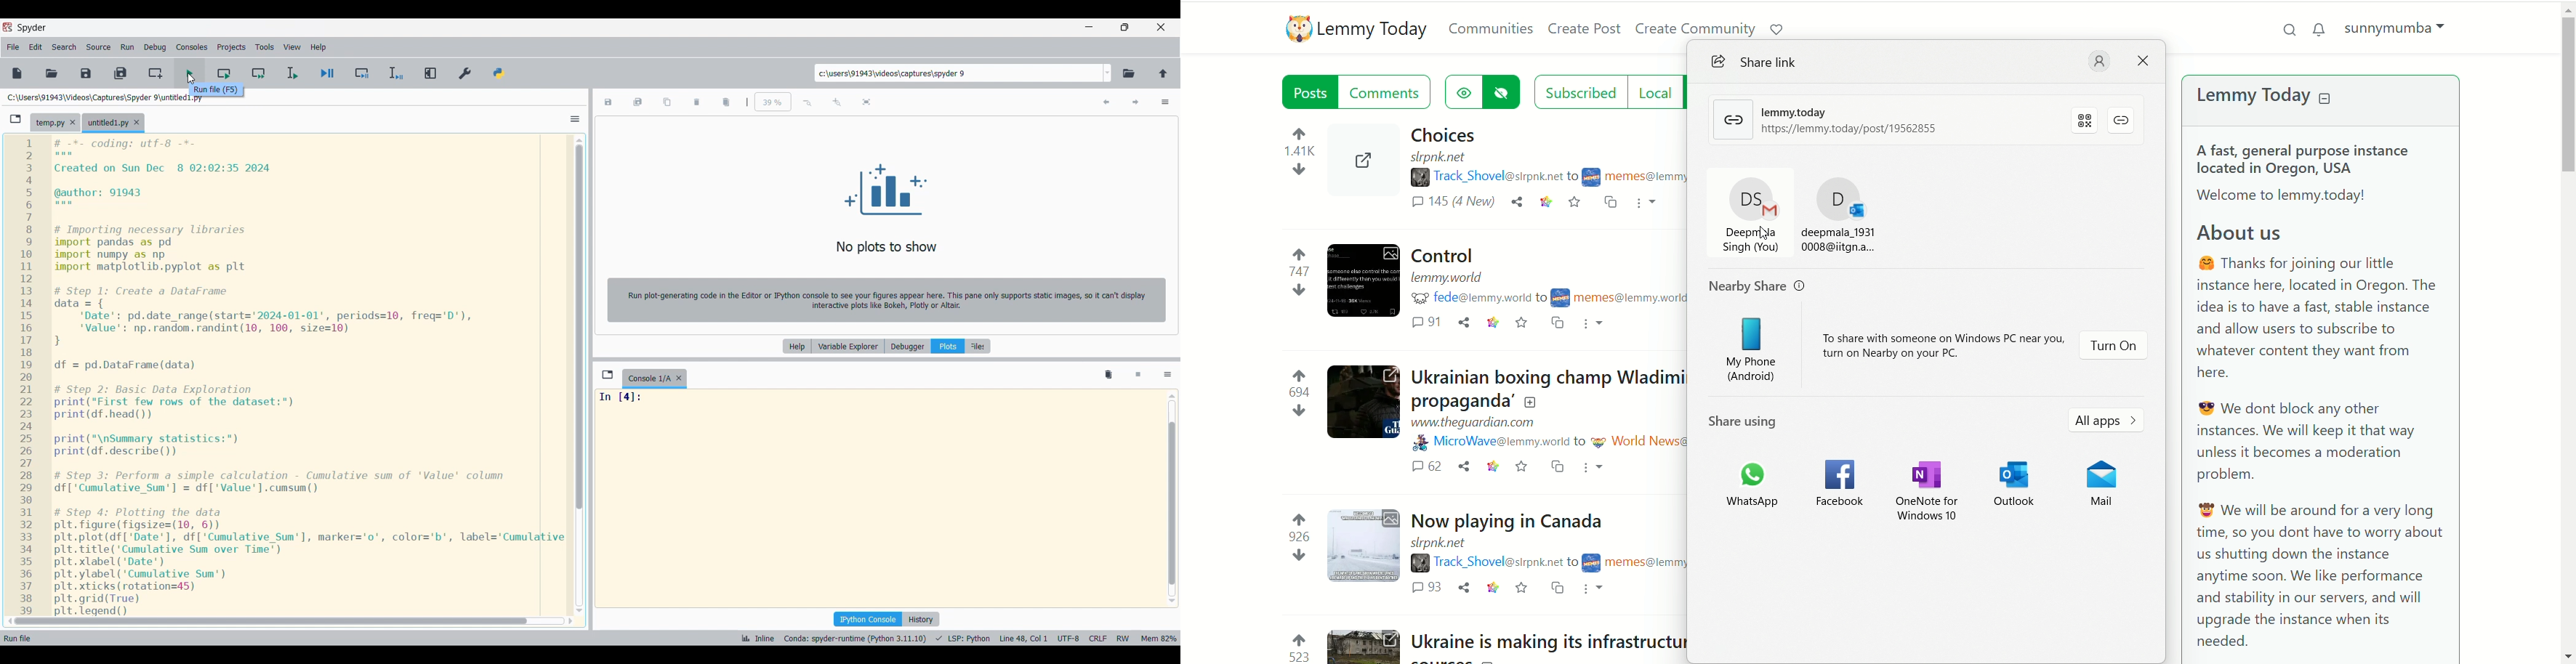  I want to click on Save, so click(86, 73).